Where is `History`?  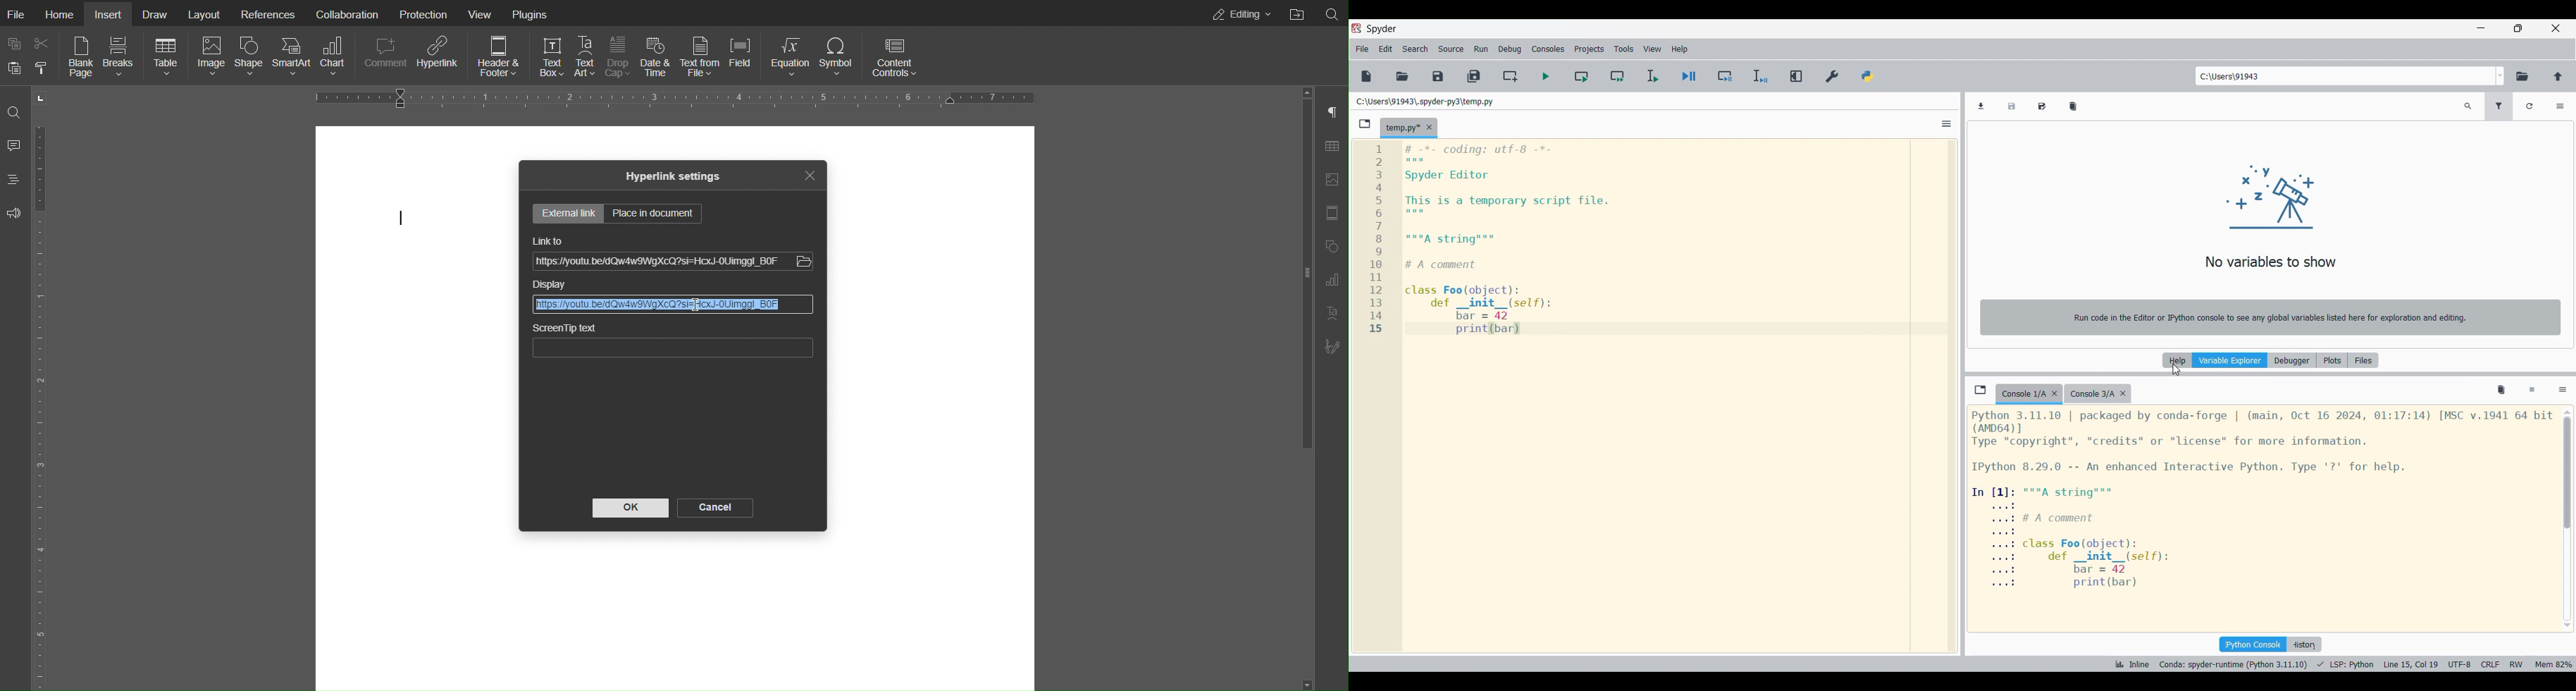 History is located at coordinates (2304, 644).